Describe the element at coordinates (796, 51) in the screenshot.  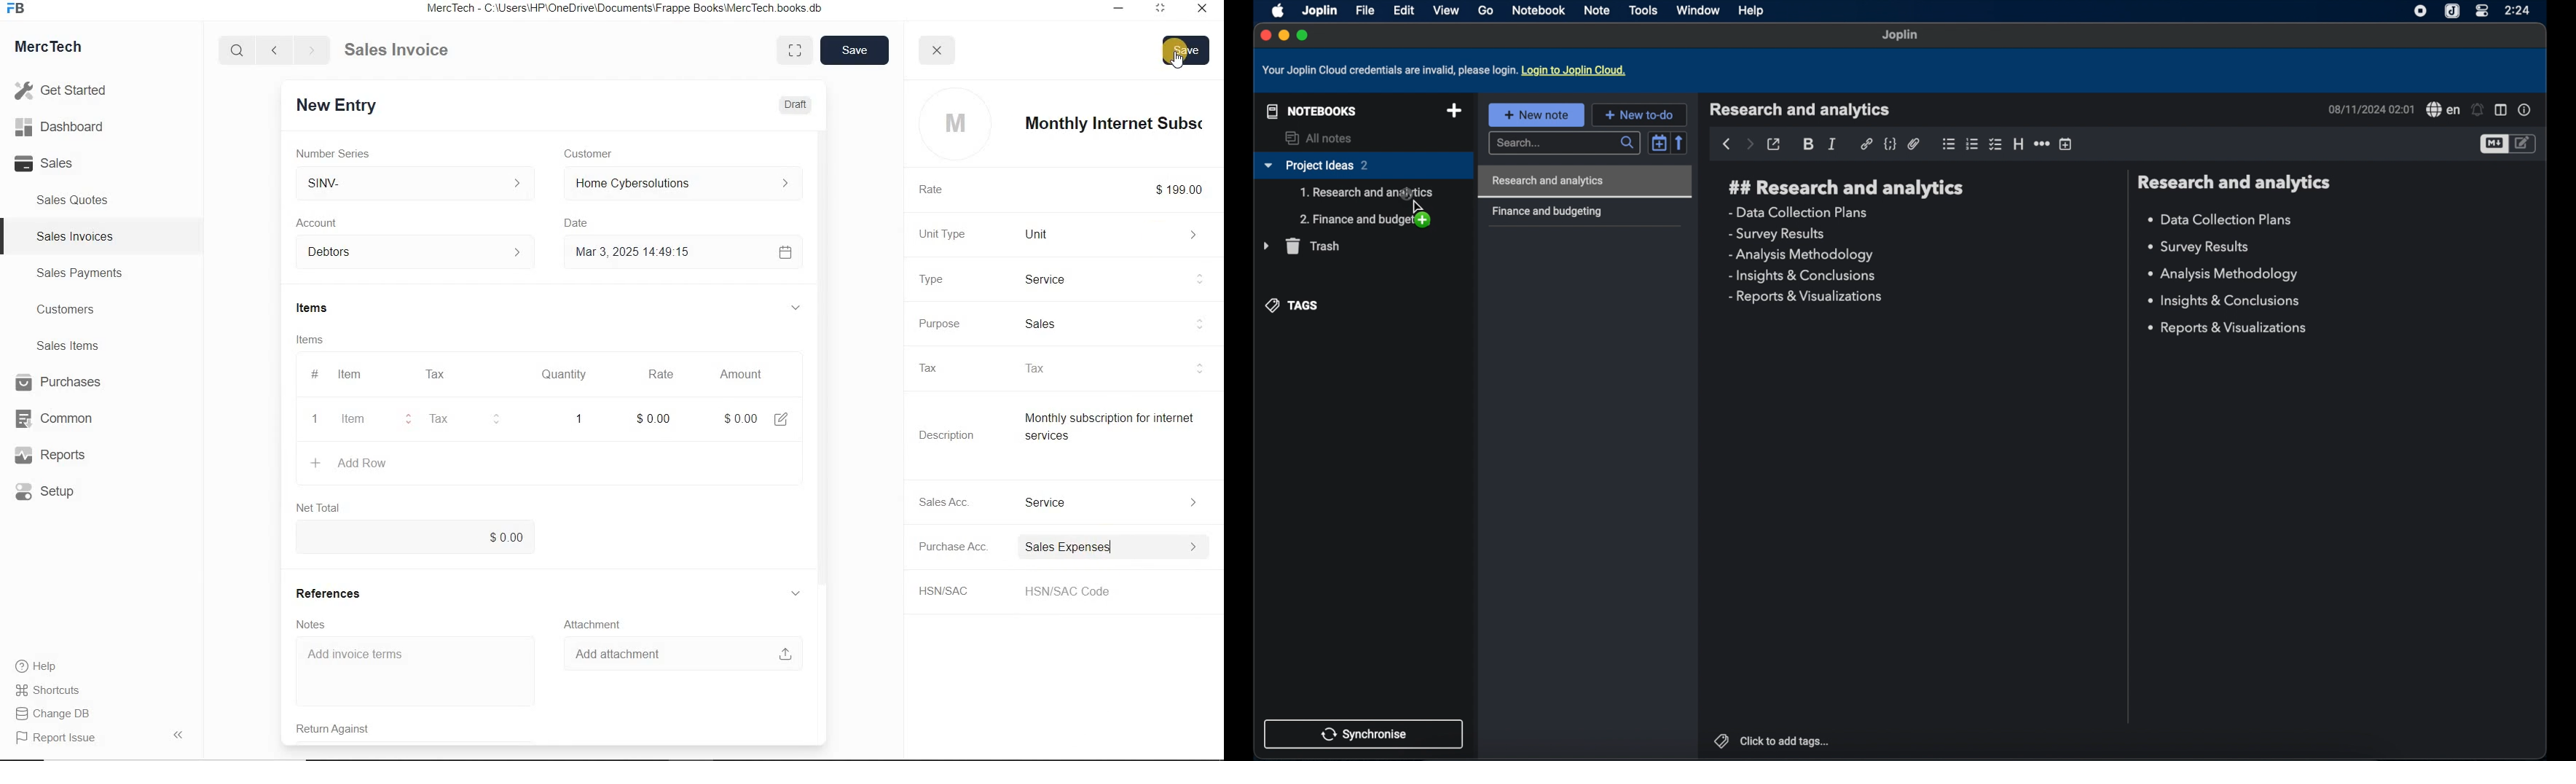
I see `Toggle between form and full width` at that location.